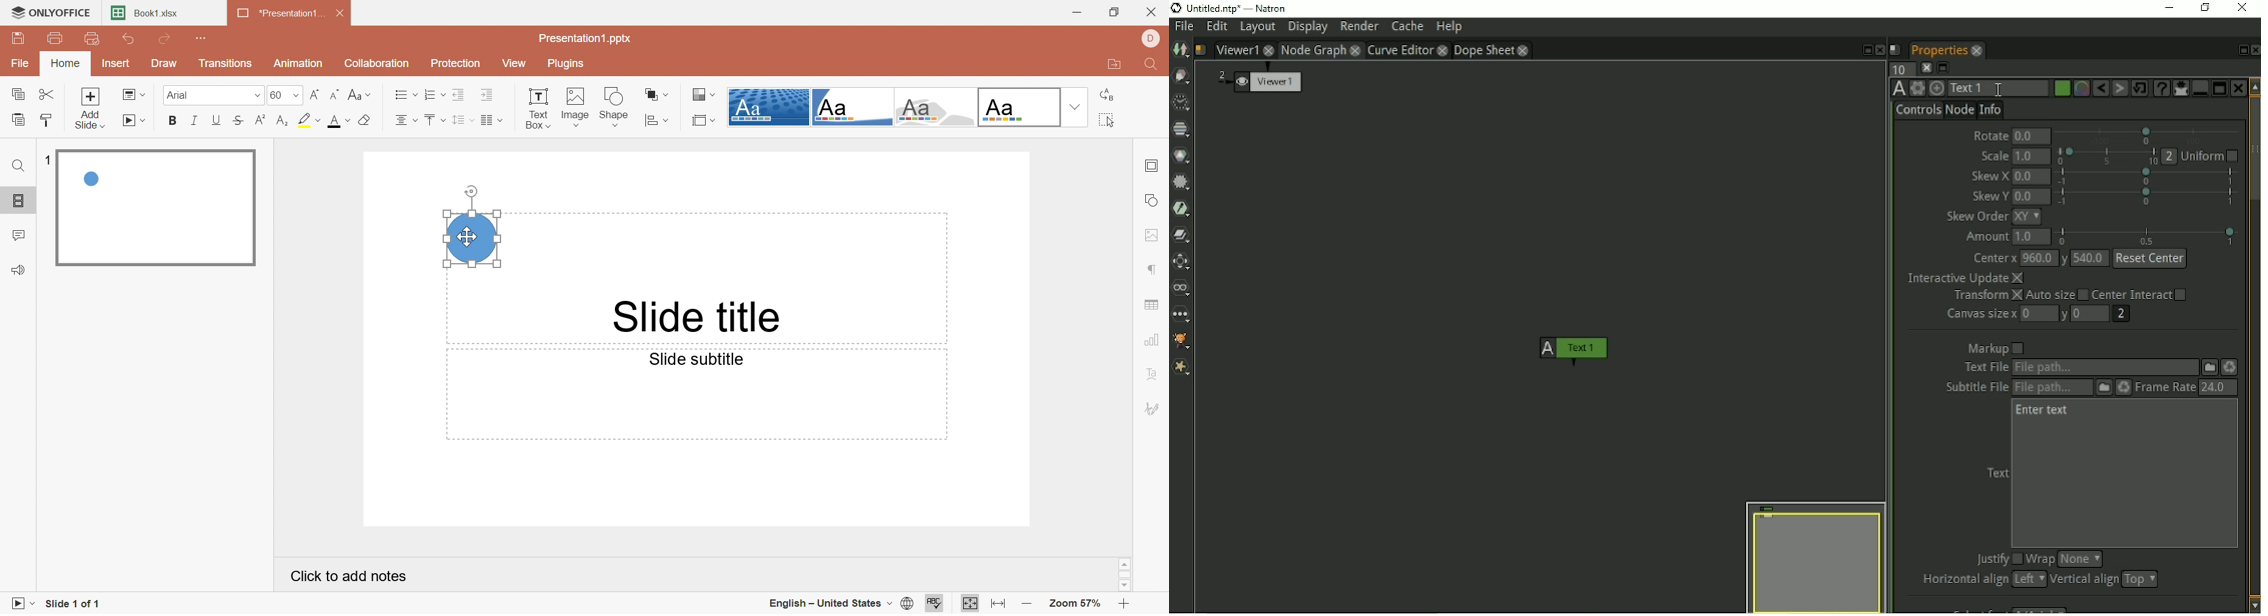 Image resolution: width=2268 pixels, height=616 pixels. What do you see at coordinates (315, 93) in the screenshot?
I see `Increment font size` at bounding box center [315, 93].